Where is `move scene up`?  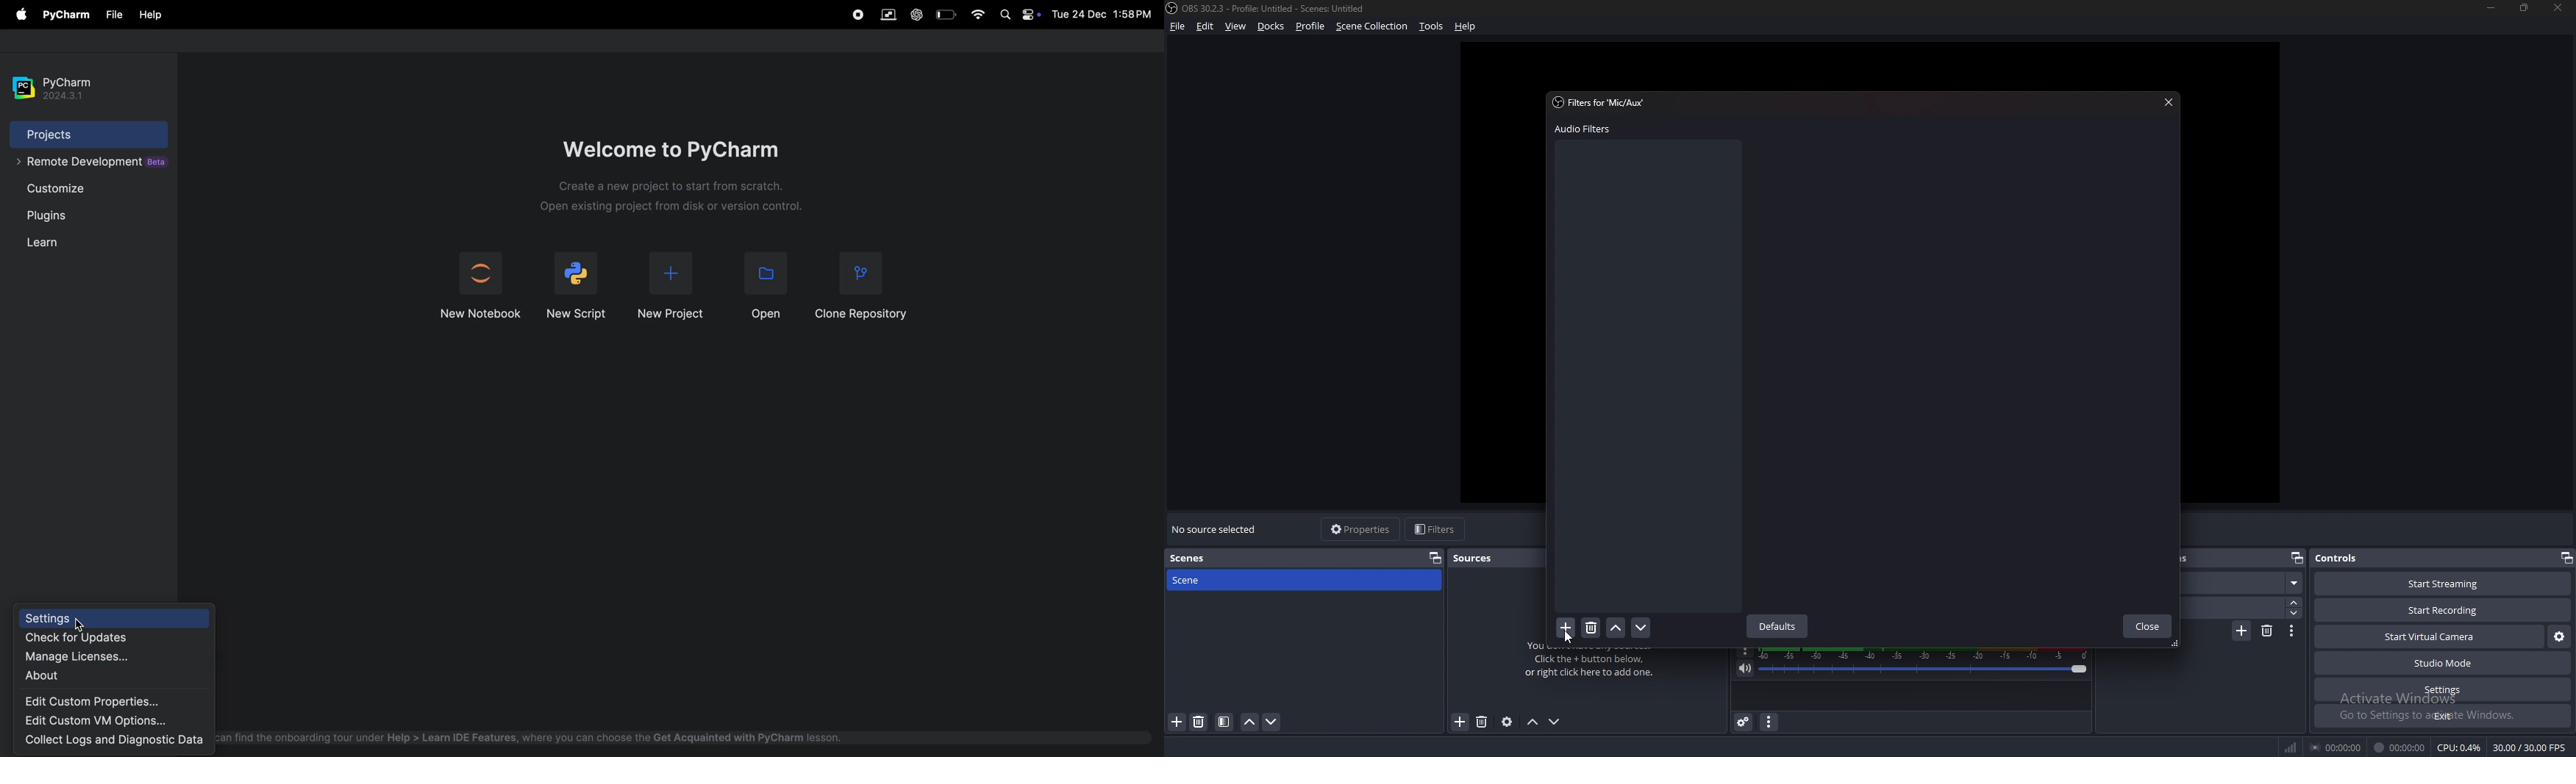 move scene up is located at coordinates (1249, 722).